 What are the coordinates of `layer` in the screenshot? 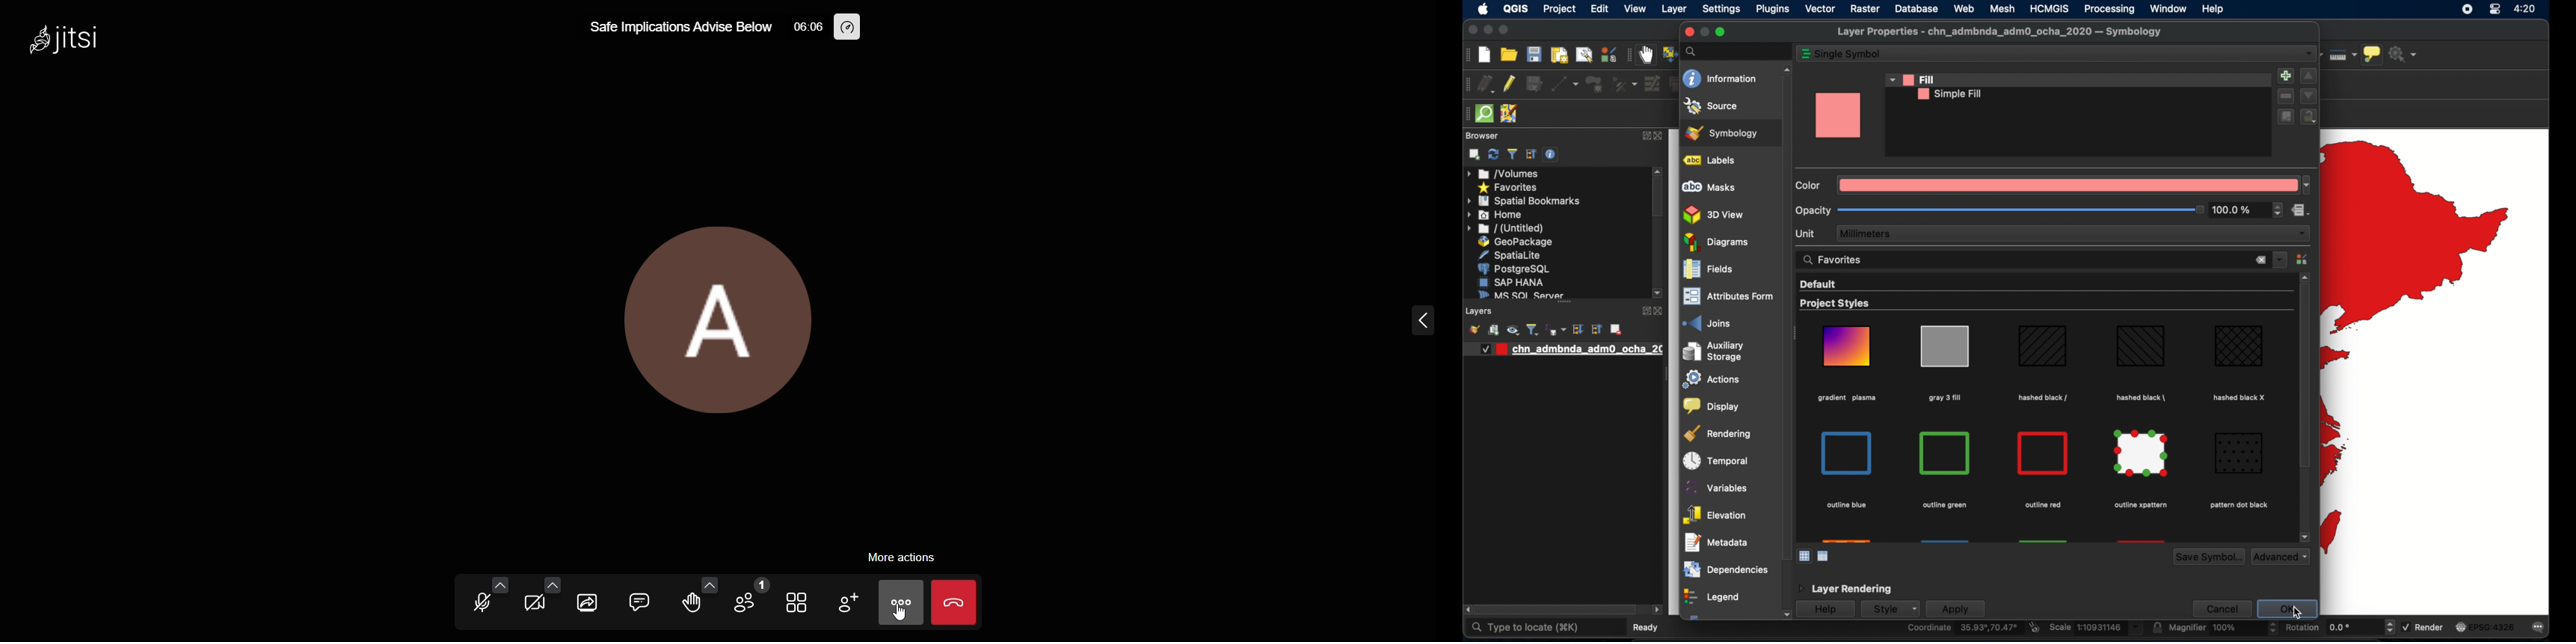 It's located at (1675, 10).